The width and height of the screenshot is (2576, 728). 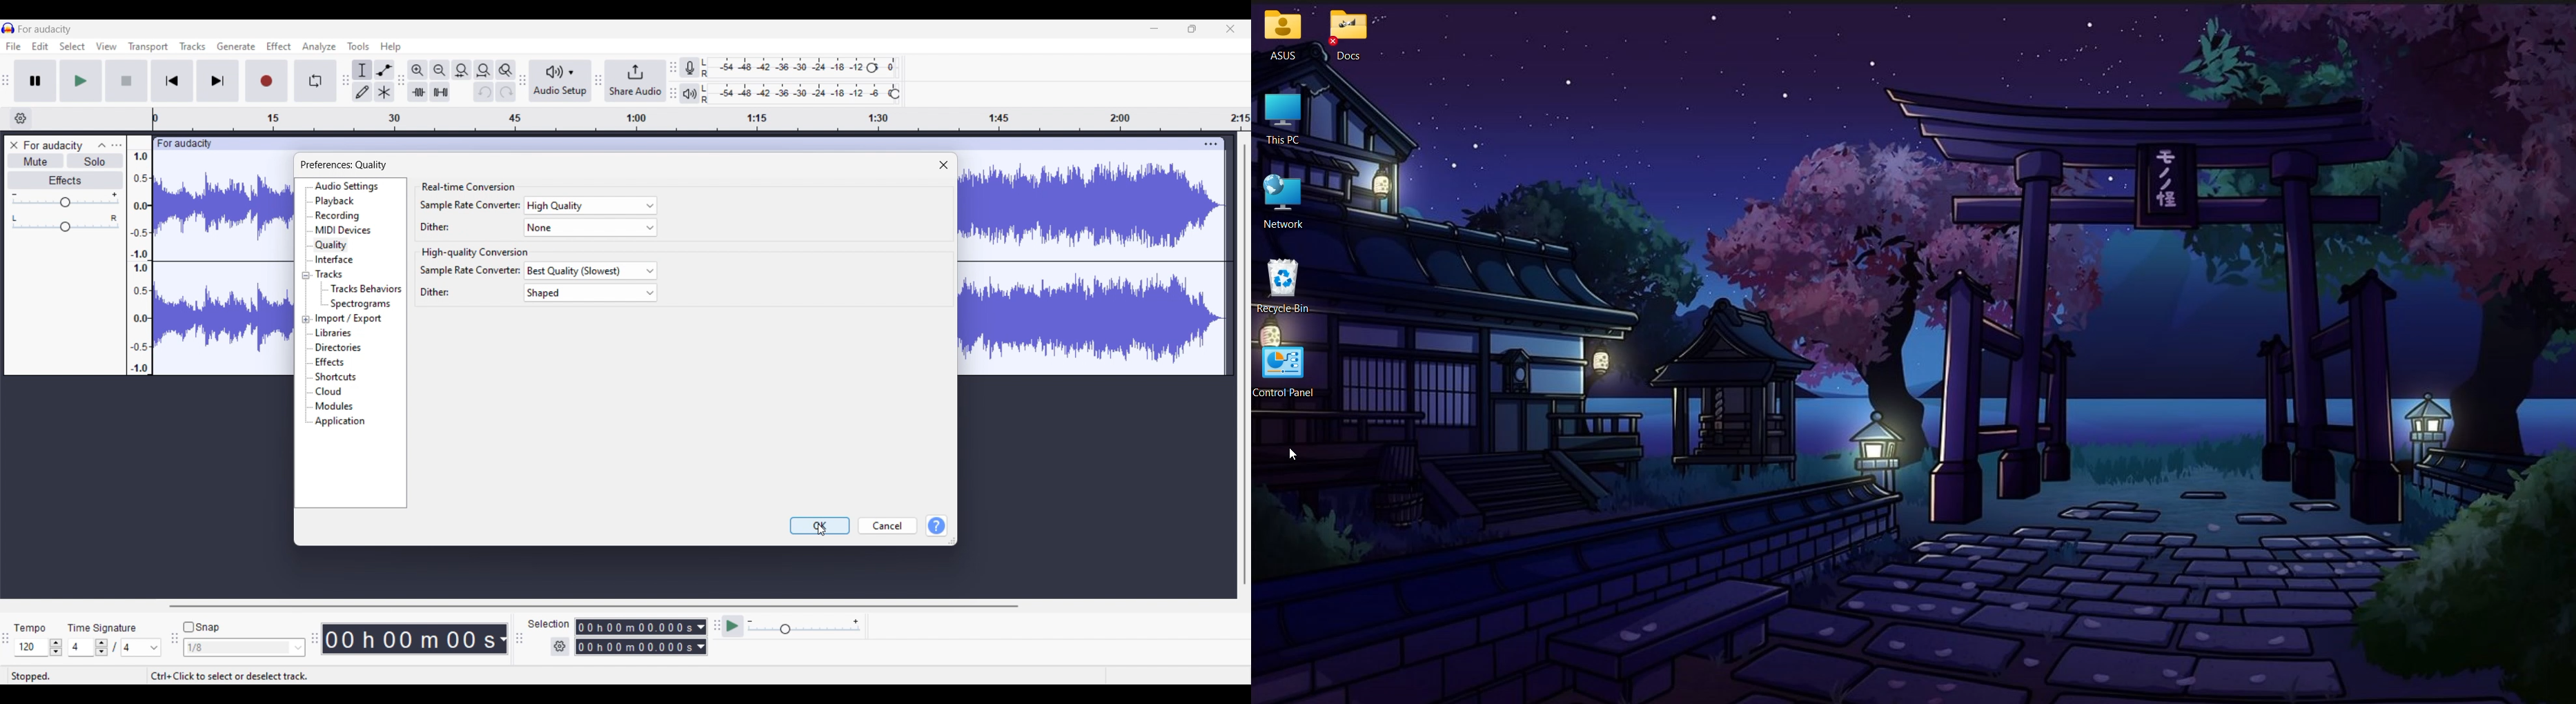 I want to click on Recycle-Bin, so click(x=1292, y=284).